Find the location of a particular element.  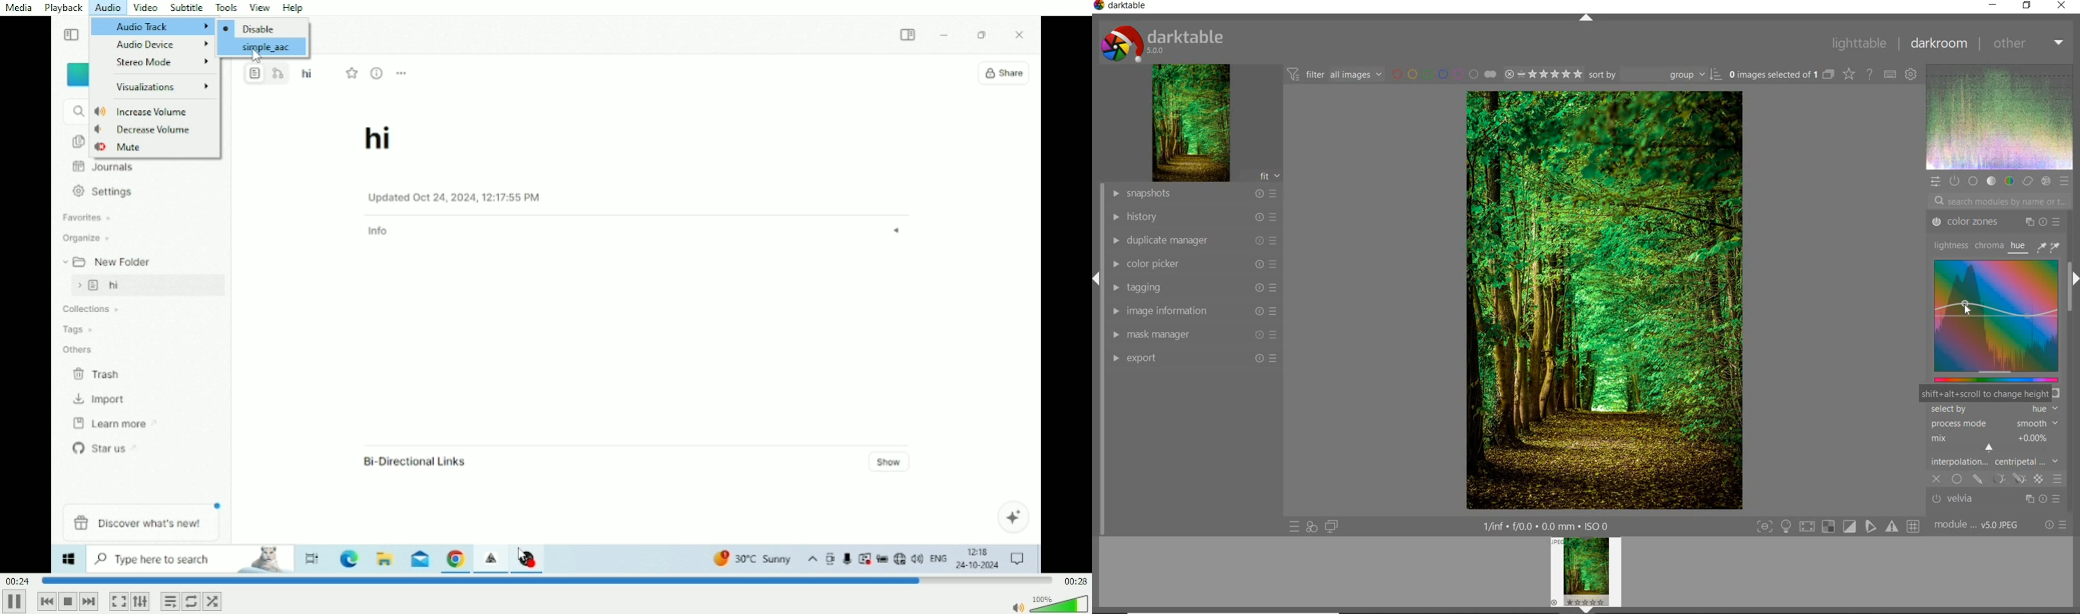

EFFORT is located at coordinates (1196, 359).